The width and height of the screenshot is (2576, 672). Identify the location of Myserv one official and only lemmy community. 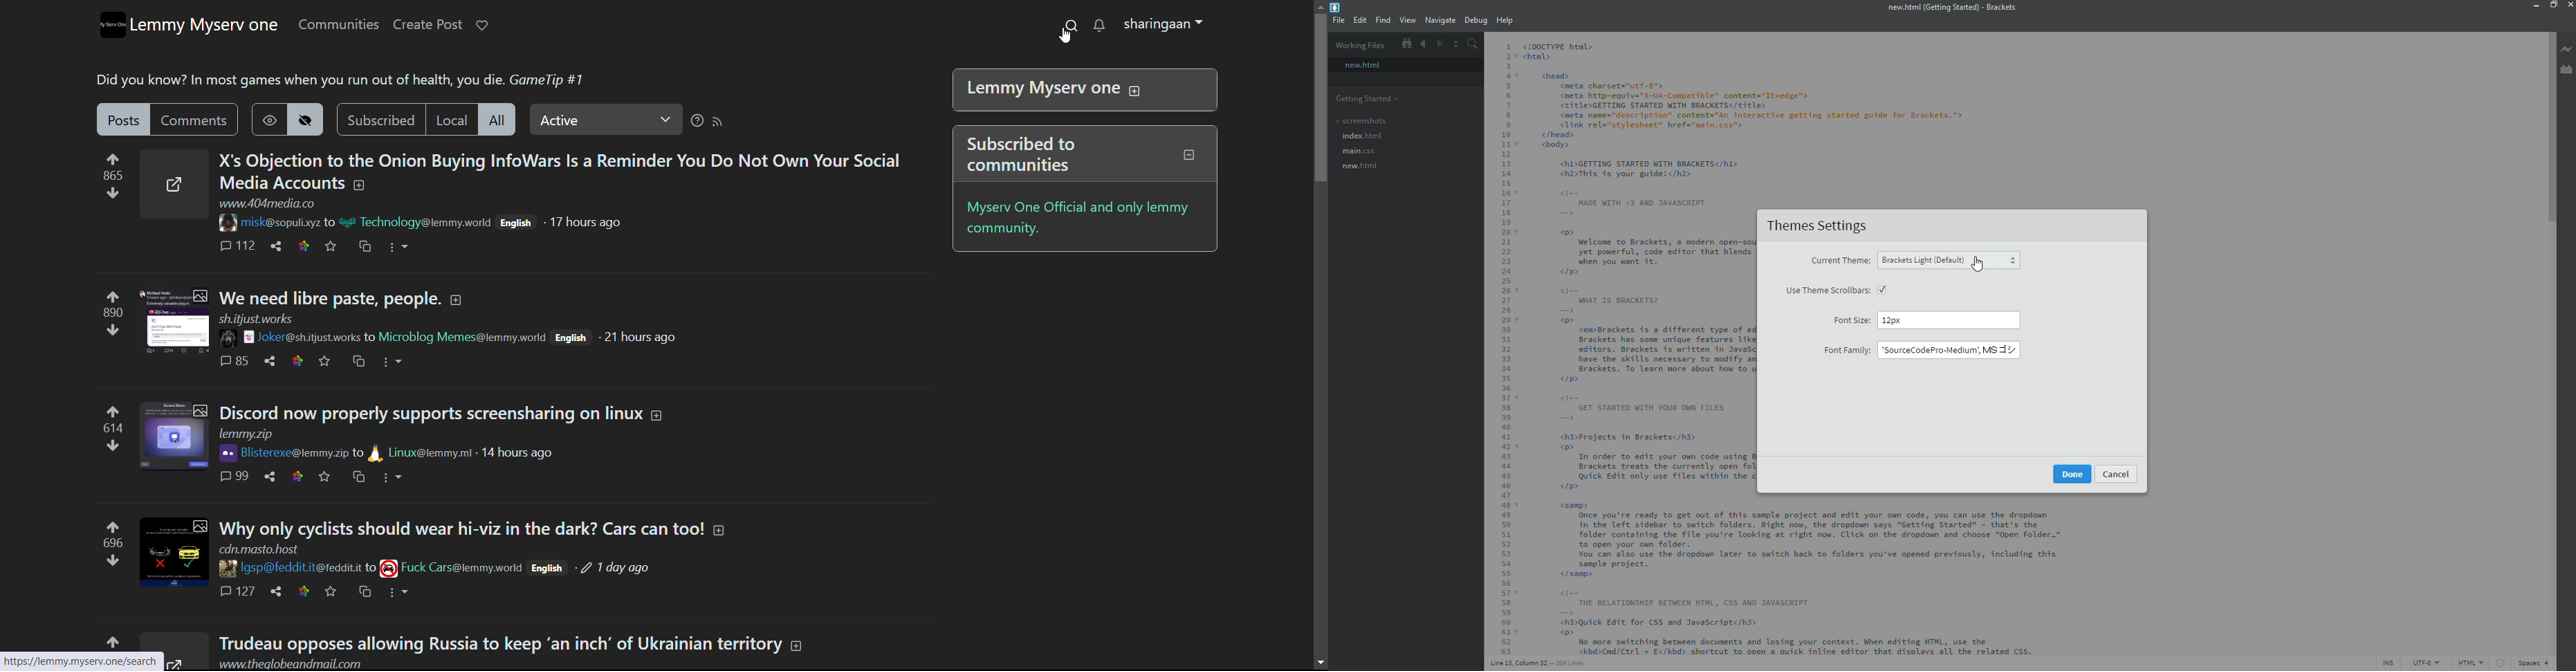
(1081, 216).